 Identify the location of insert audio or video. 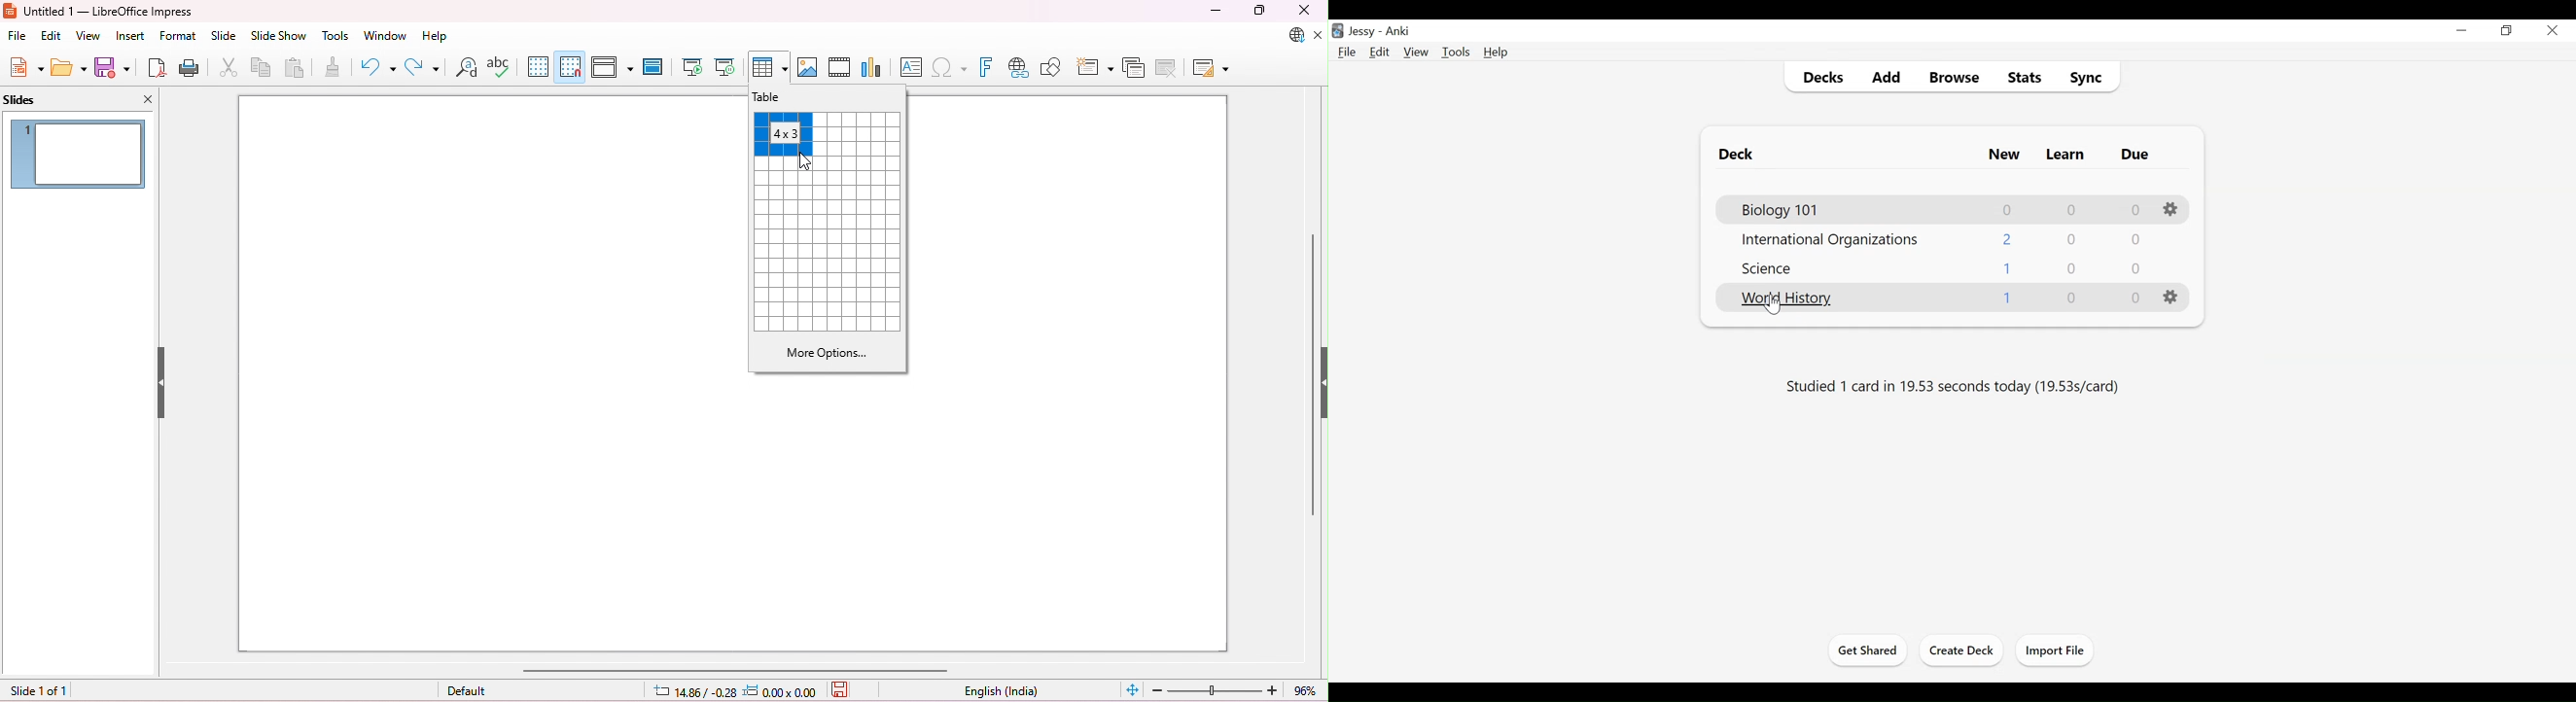
(839, 68).